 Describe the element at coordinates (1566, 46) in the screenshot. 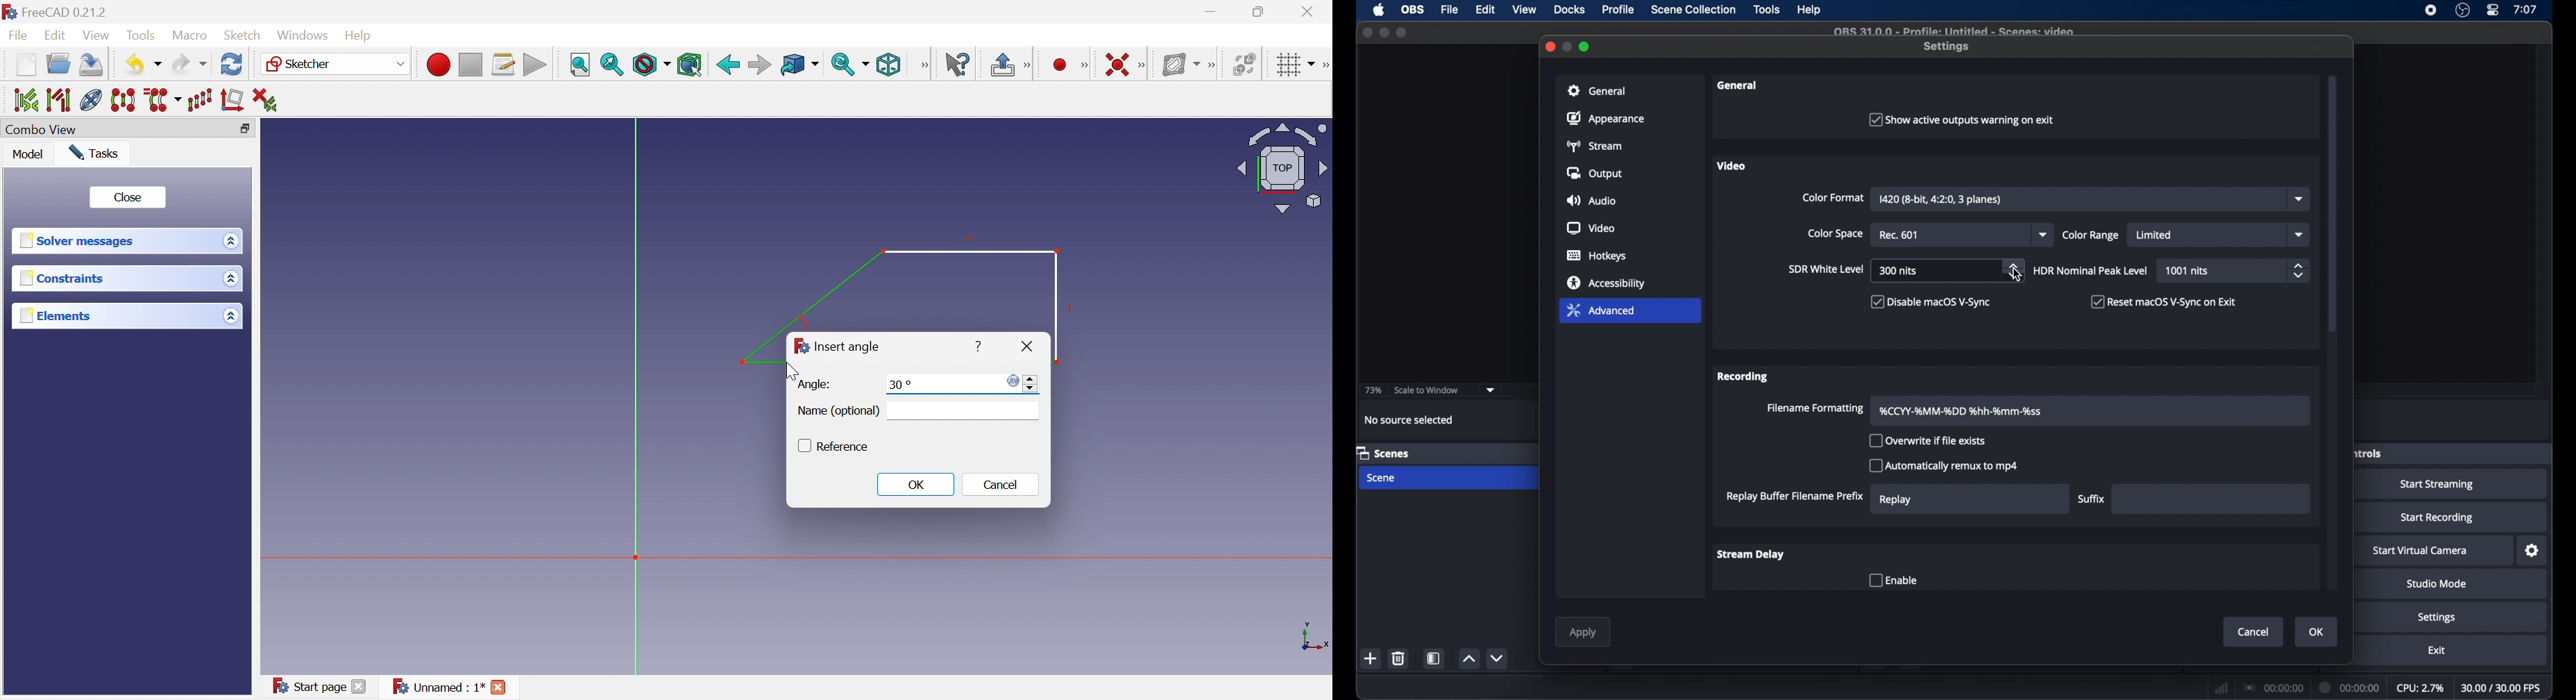

I see `minimize` at that location.